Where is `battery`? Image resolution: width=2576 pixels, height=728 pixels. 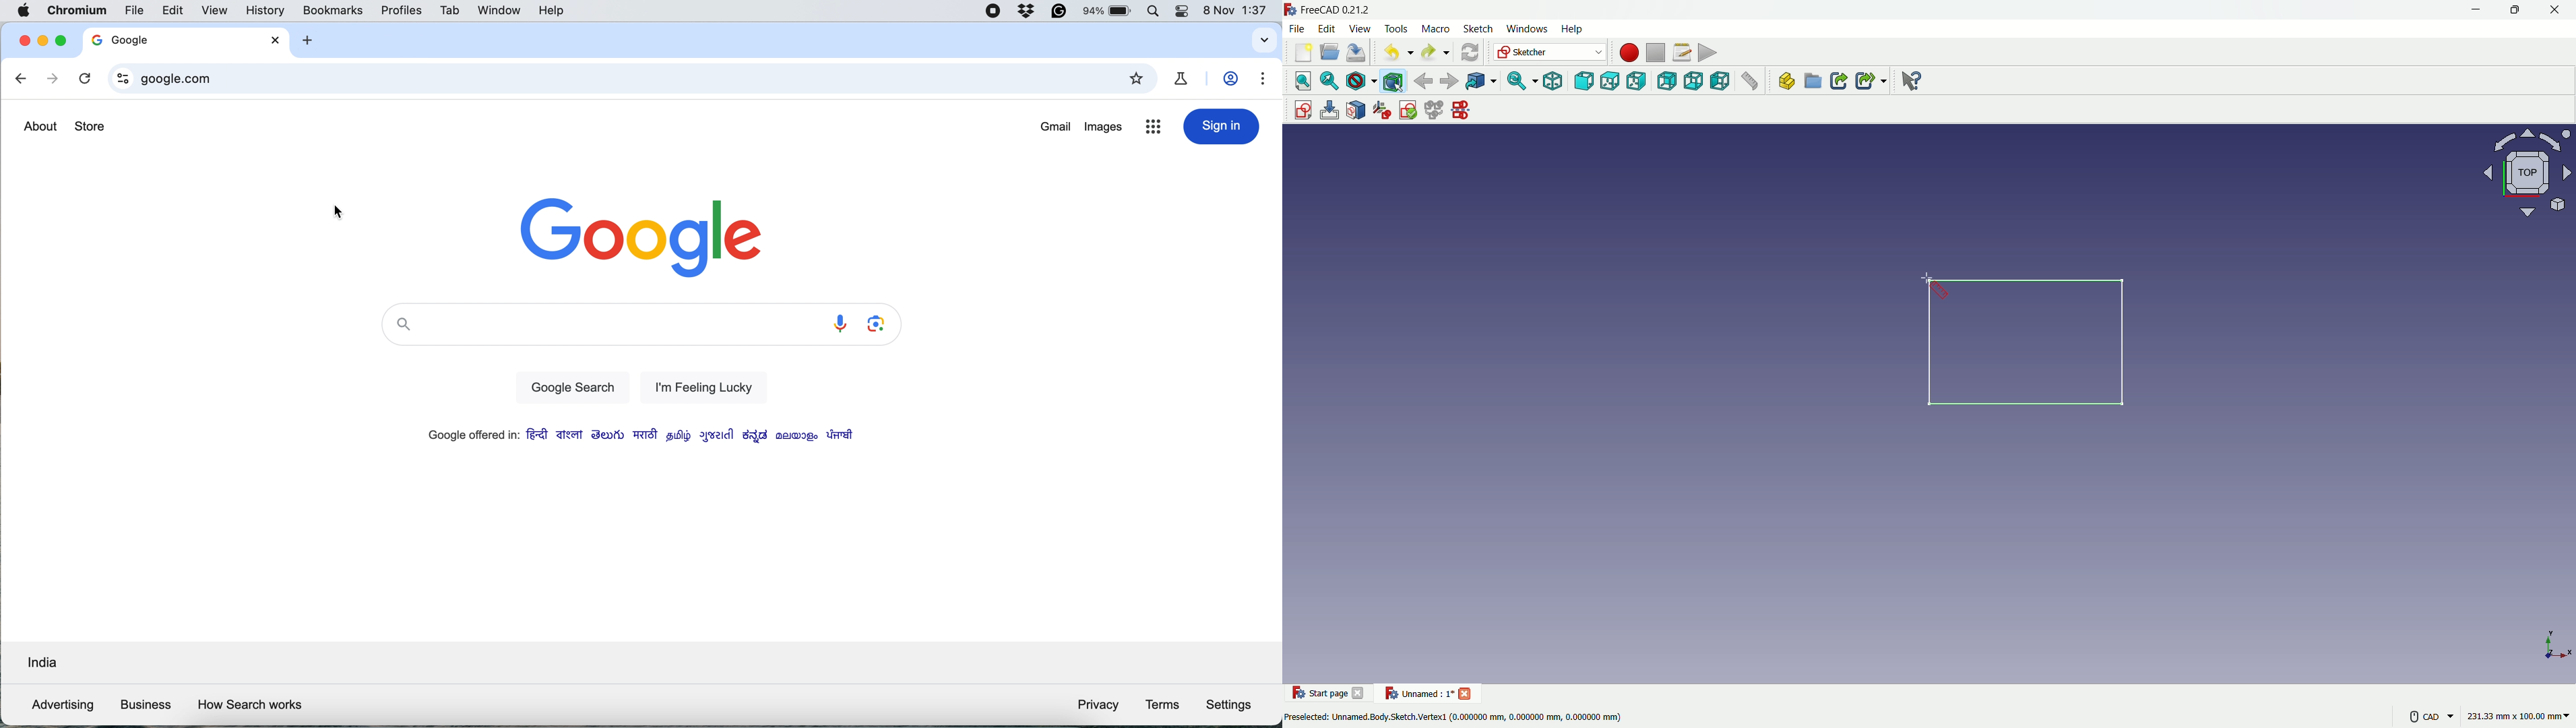 battery is located at coordinates (1109, 11).